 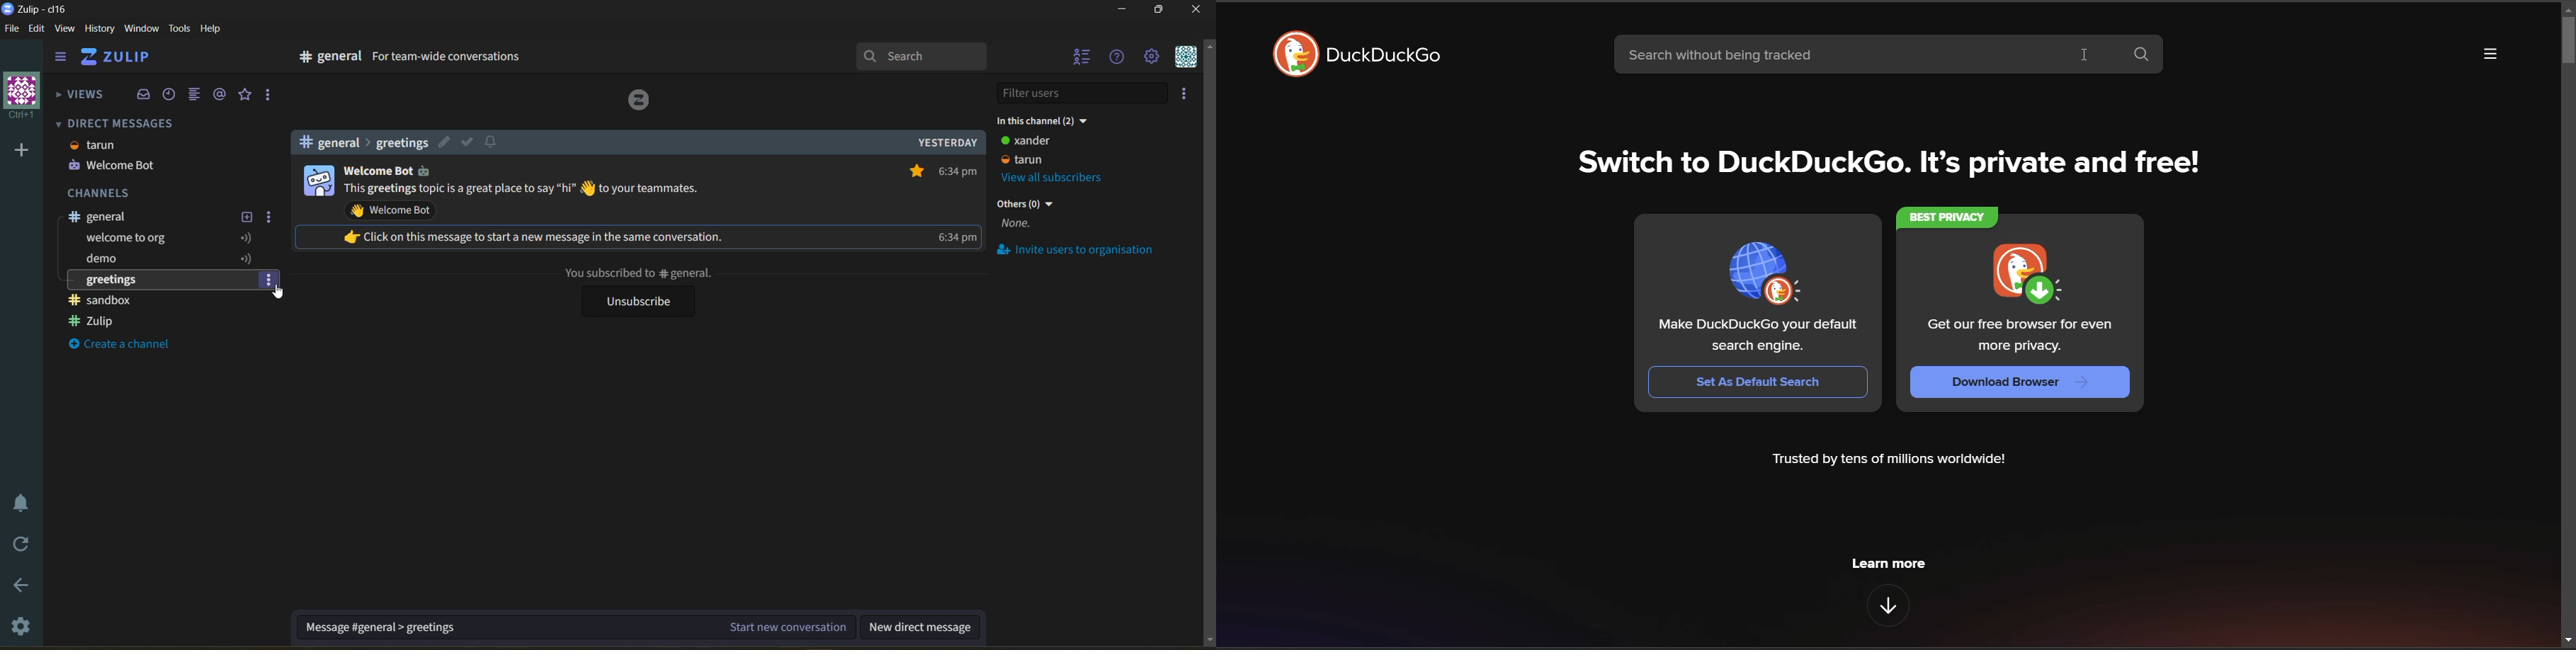 I want to click on direct messages, so click(x=120, y=123).